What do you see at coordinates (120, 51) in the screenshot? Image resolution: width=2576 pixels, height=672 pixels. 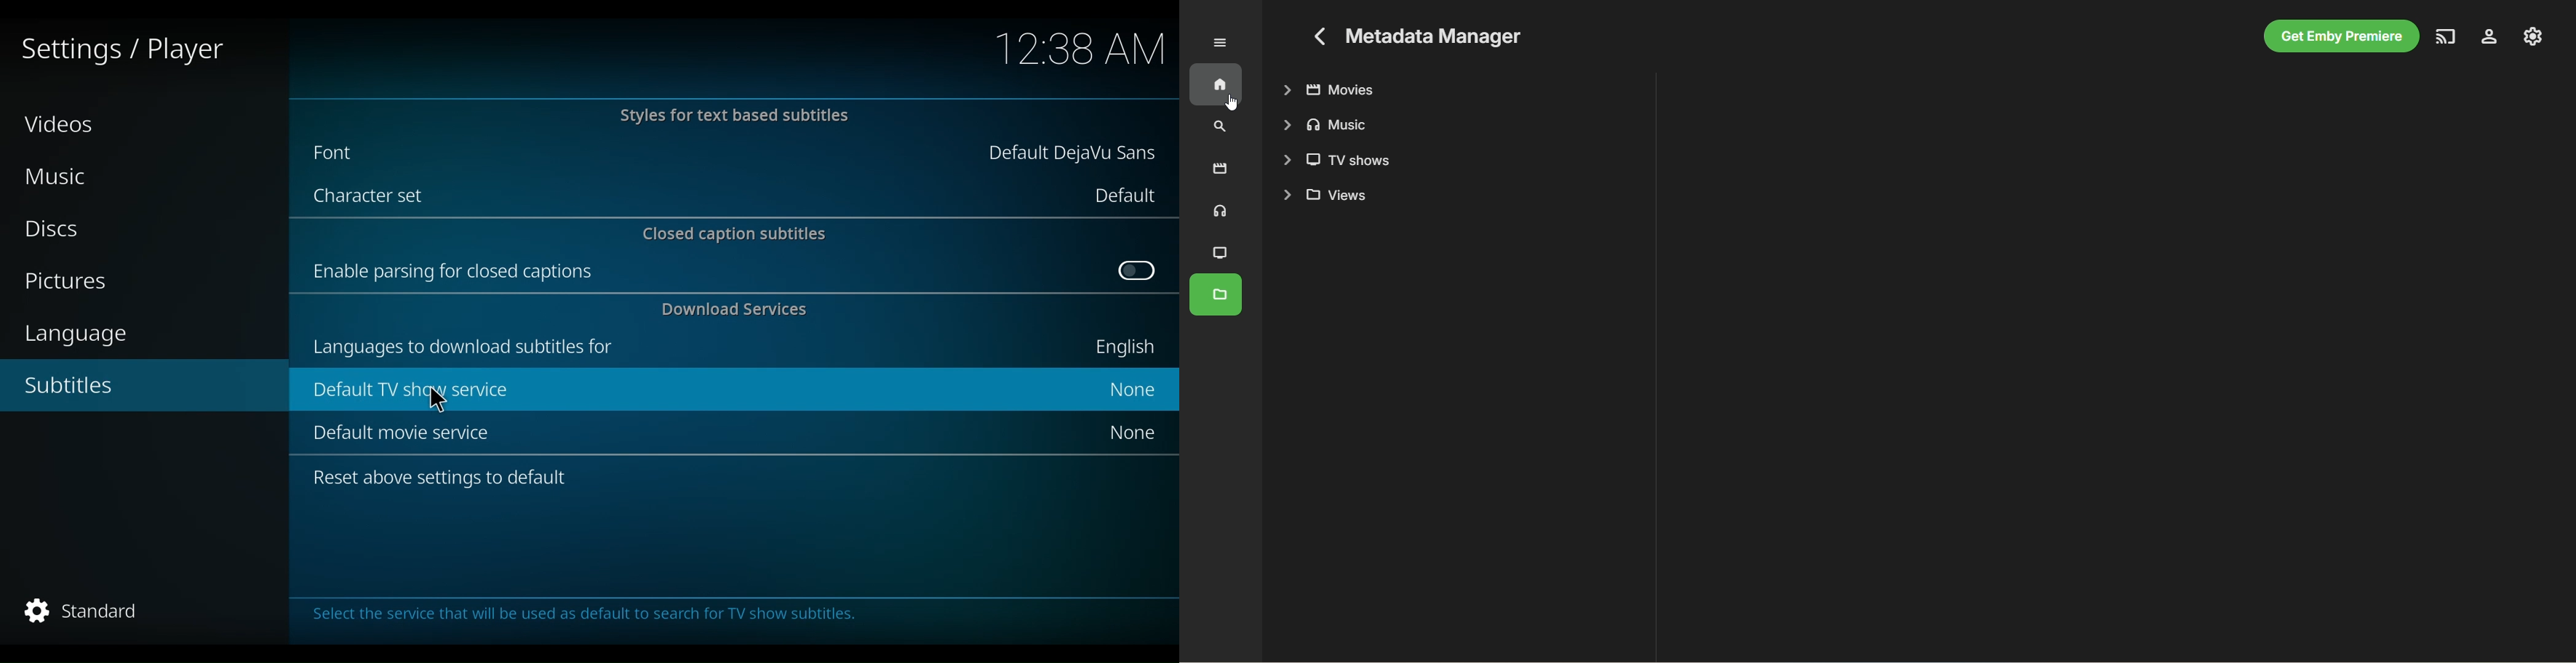 I see `Settings/player` at bounding box center [120, 51].